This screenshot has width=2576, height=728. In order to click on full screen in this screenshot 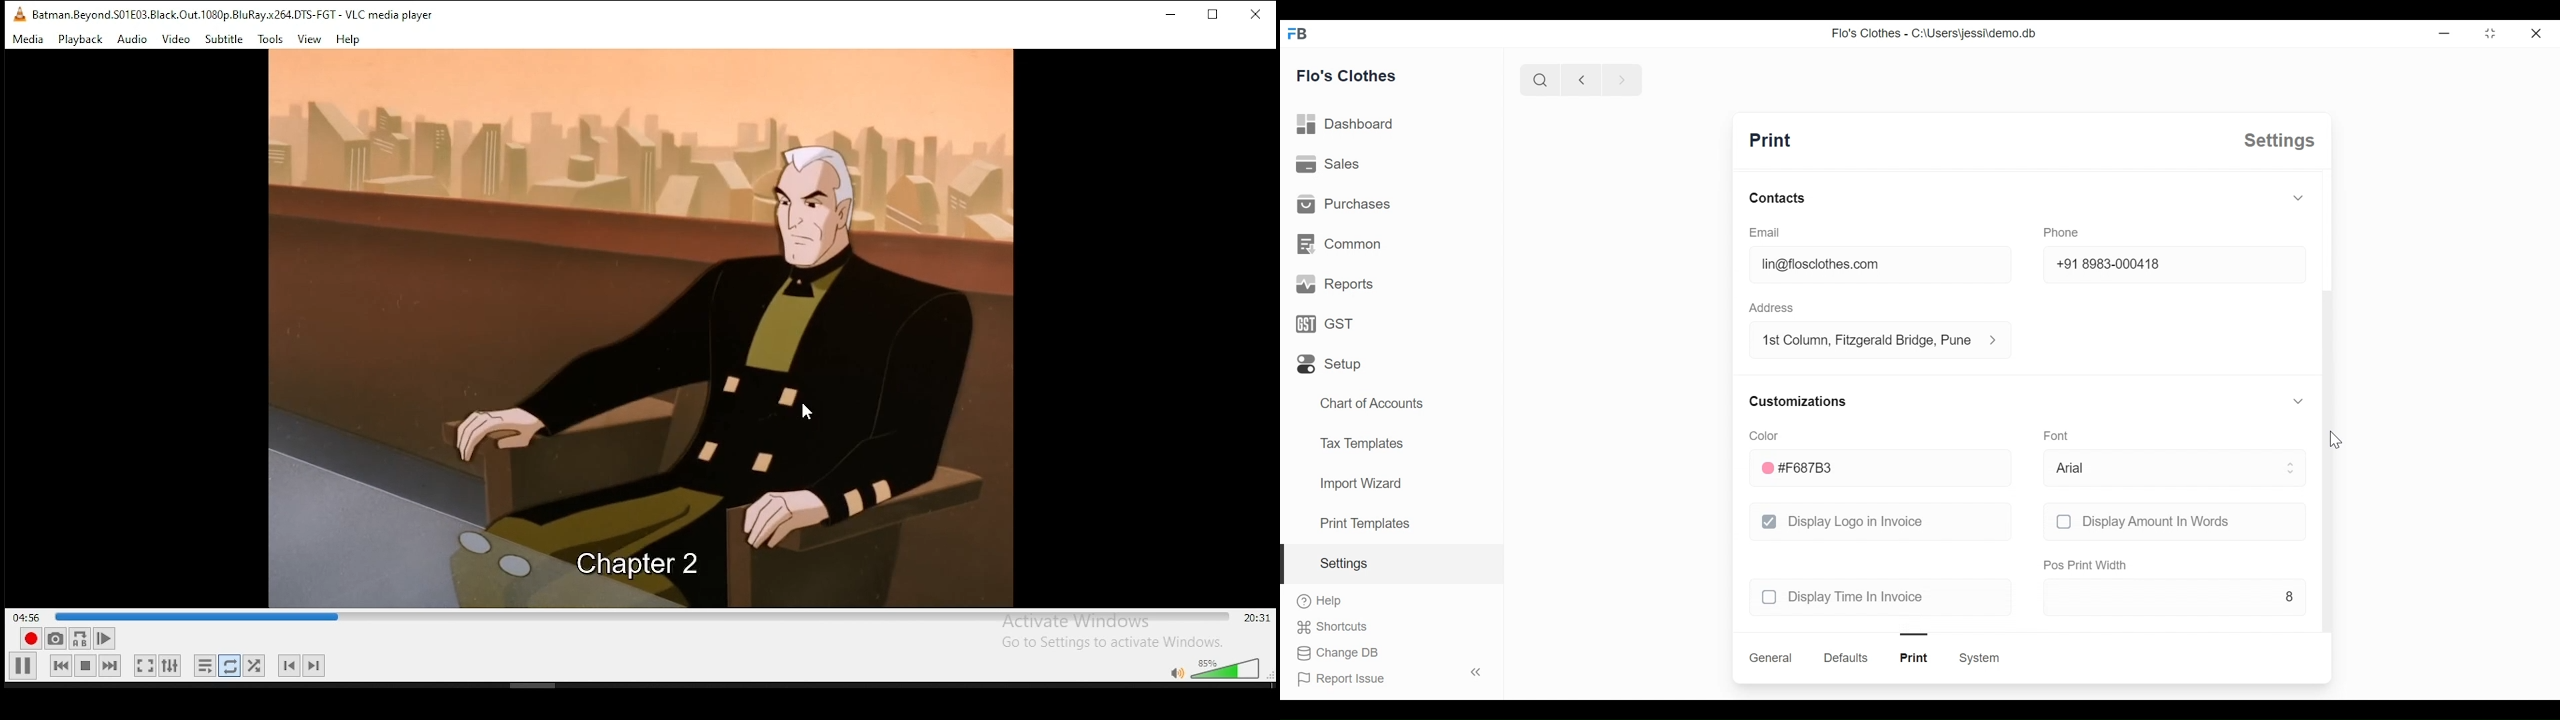, I will do `click(143, 665)`.